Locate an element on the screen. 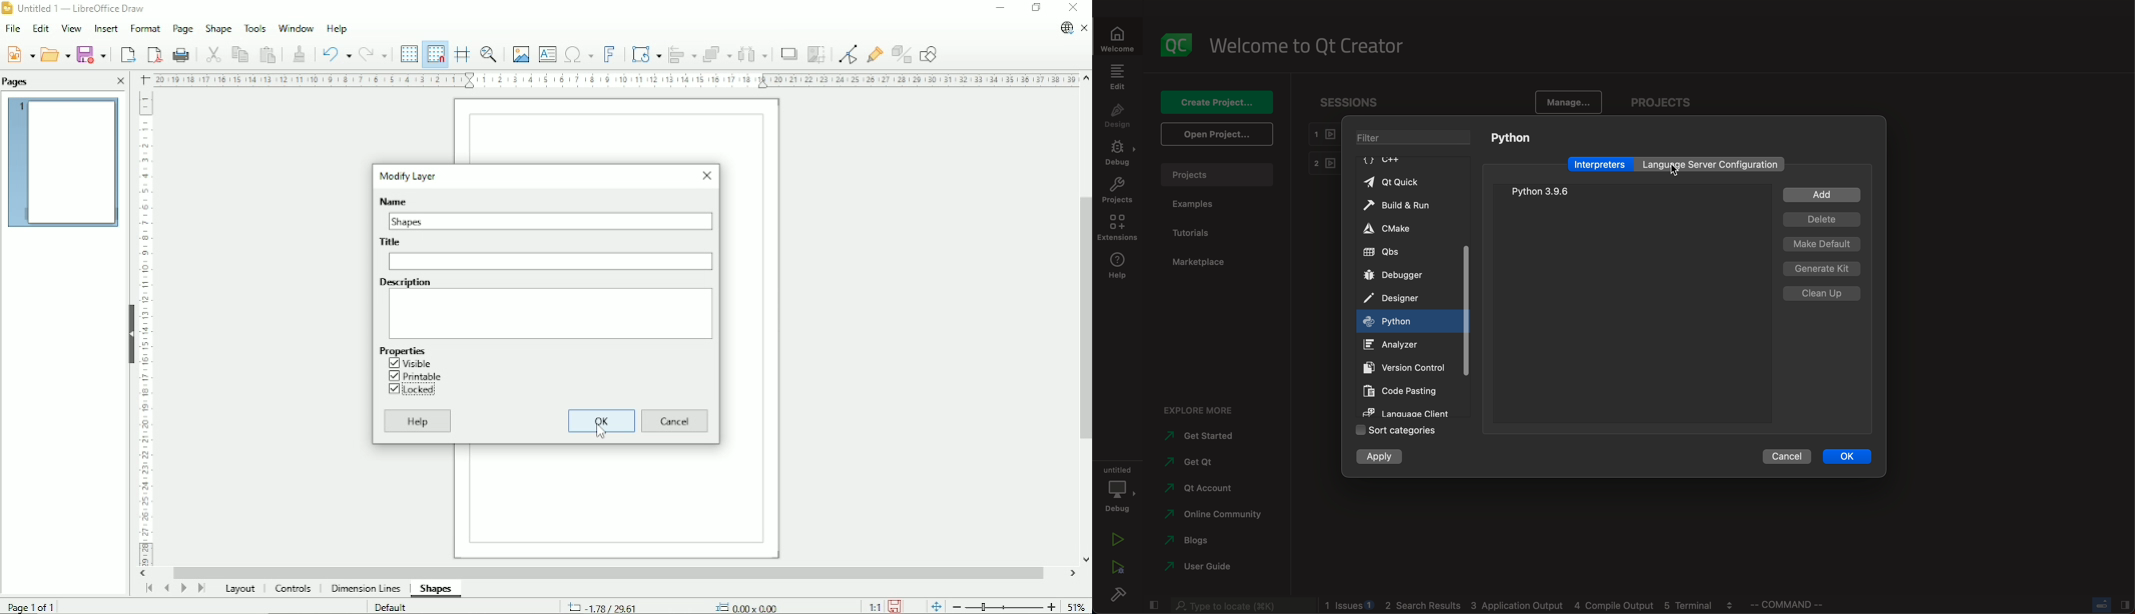 This screenshot has width=2156, height=616. Export directly as PDF is located at coordinates (154, 54).